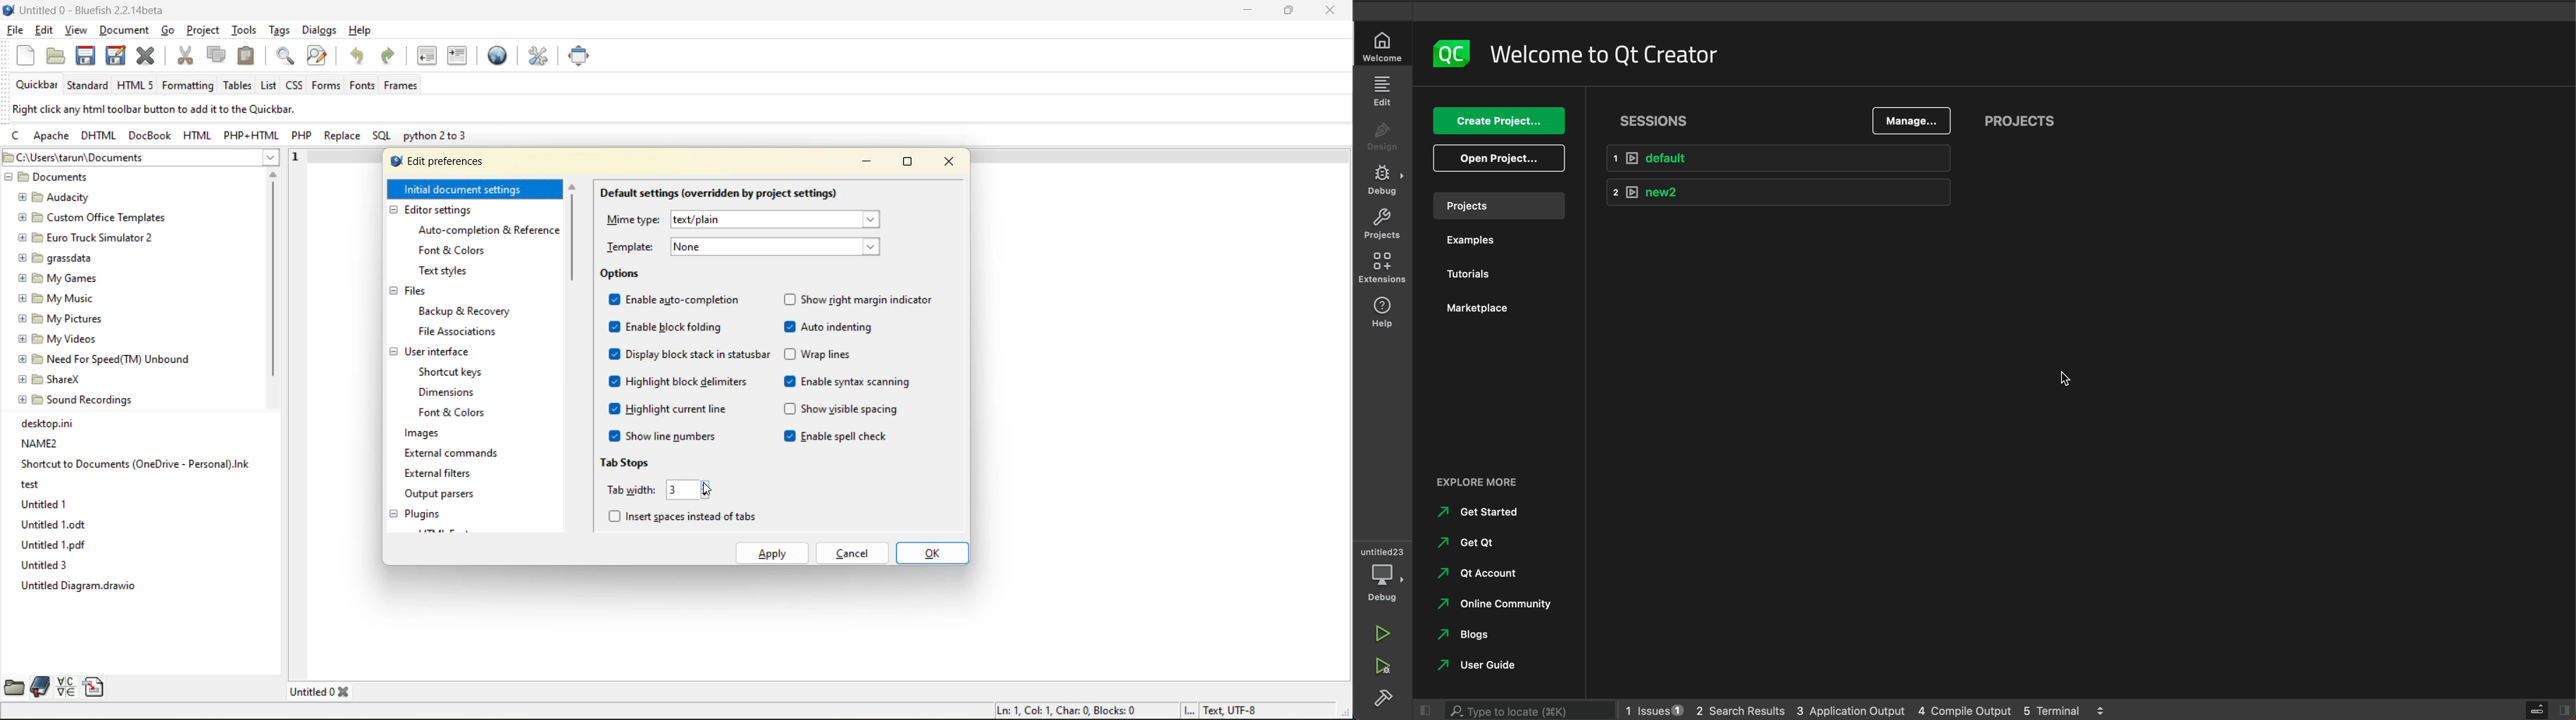  I want to click on close file, so click(147, 56).